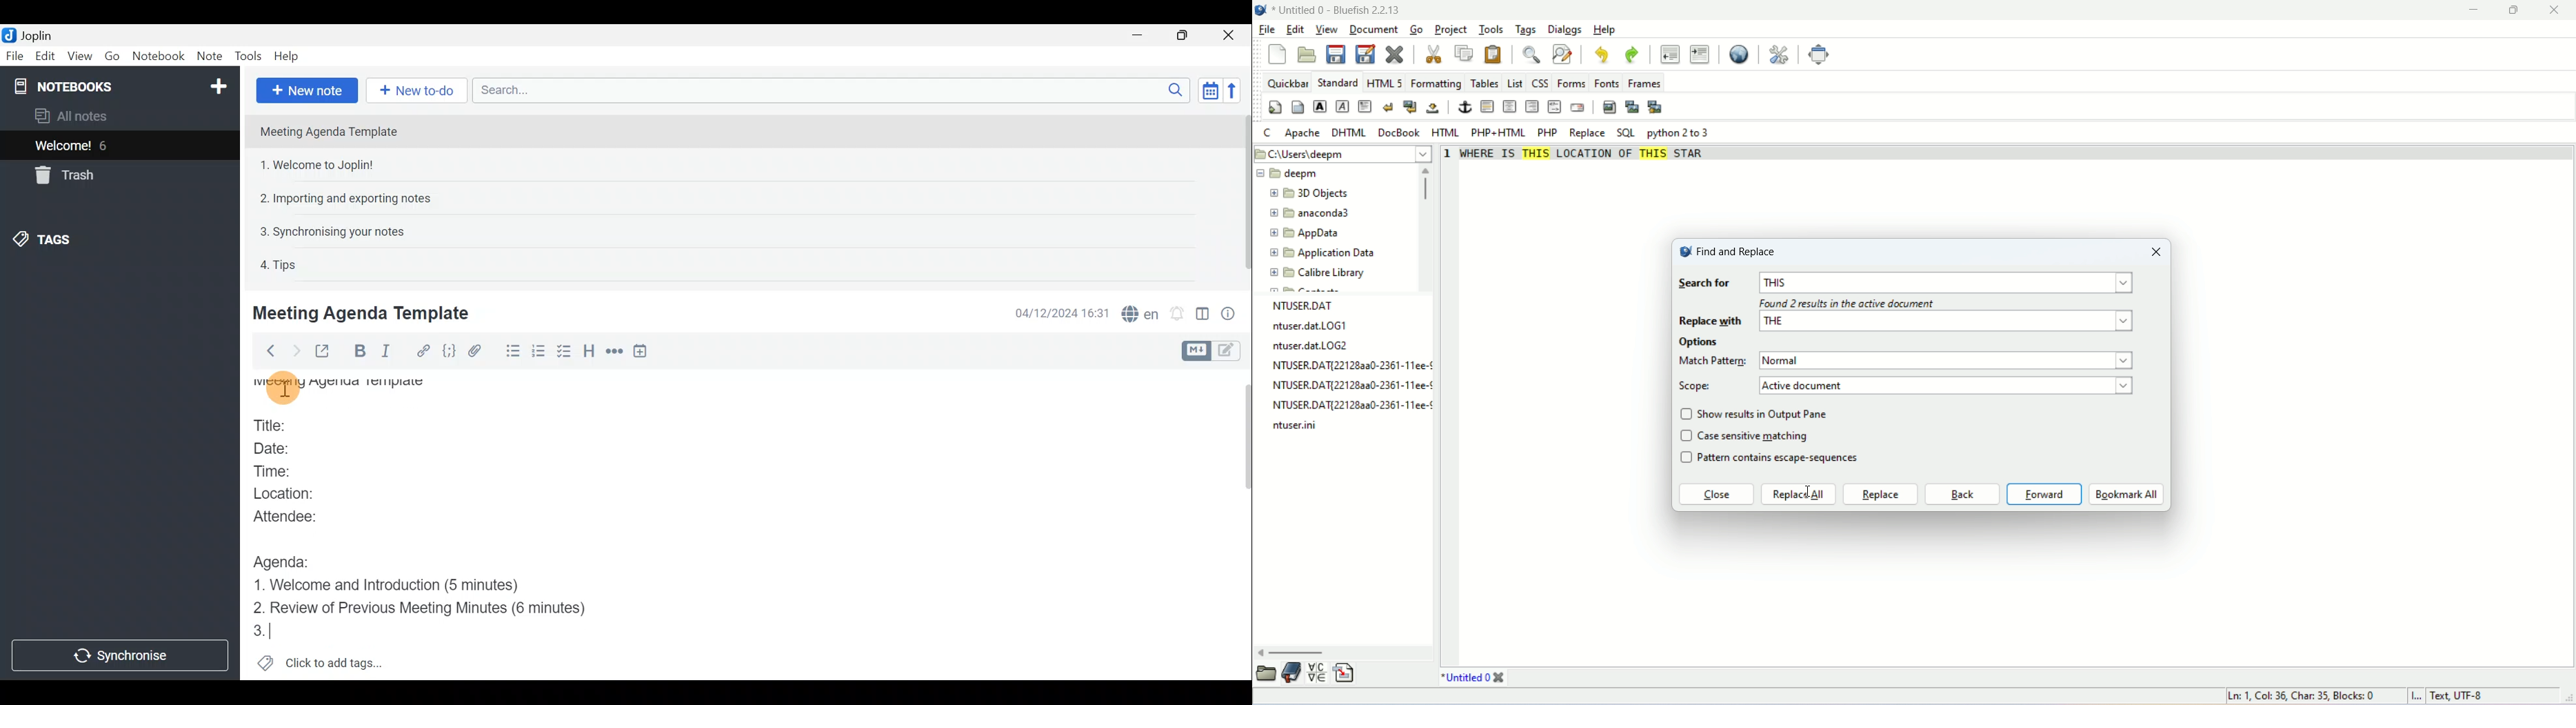 The image size is (2576, 728). I want to click on New to-do, so click(414, 90).